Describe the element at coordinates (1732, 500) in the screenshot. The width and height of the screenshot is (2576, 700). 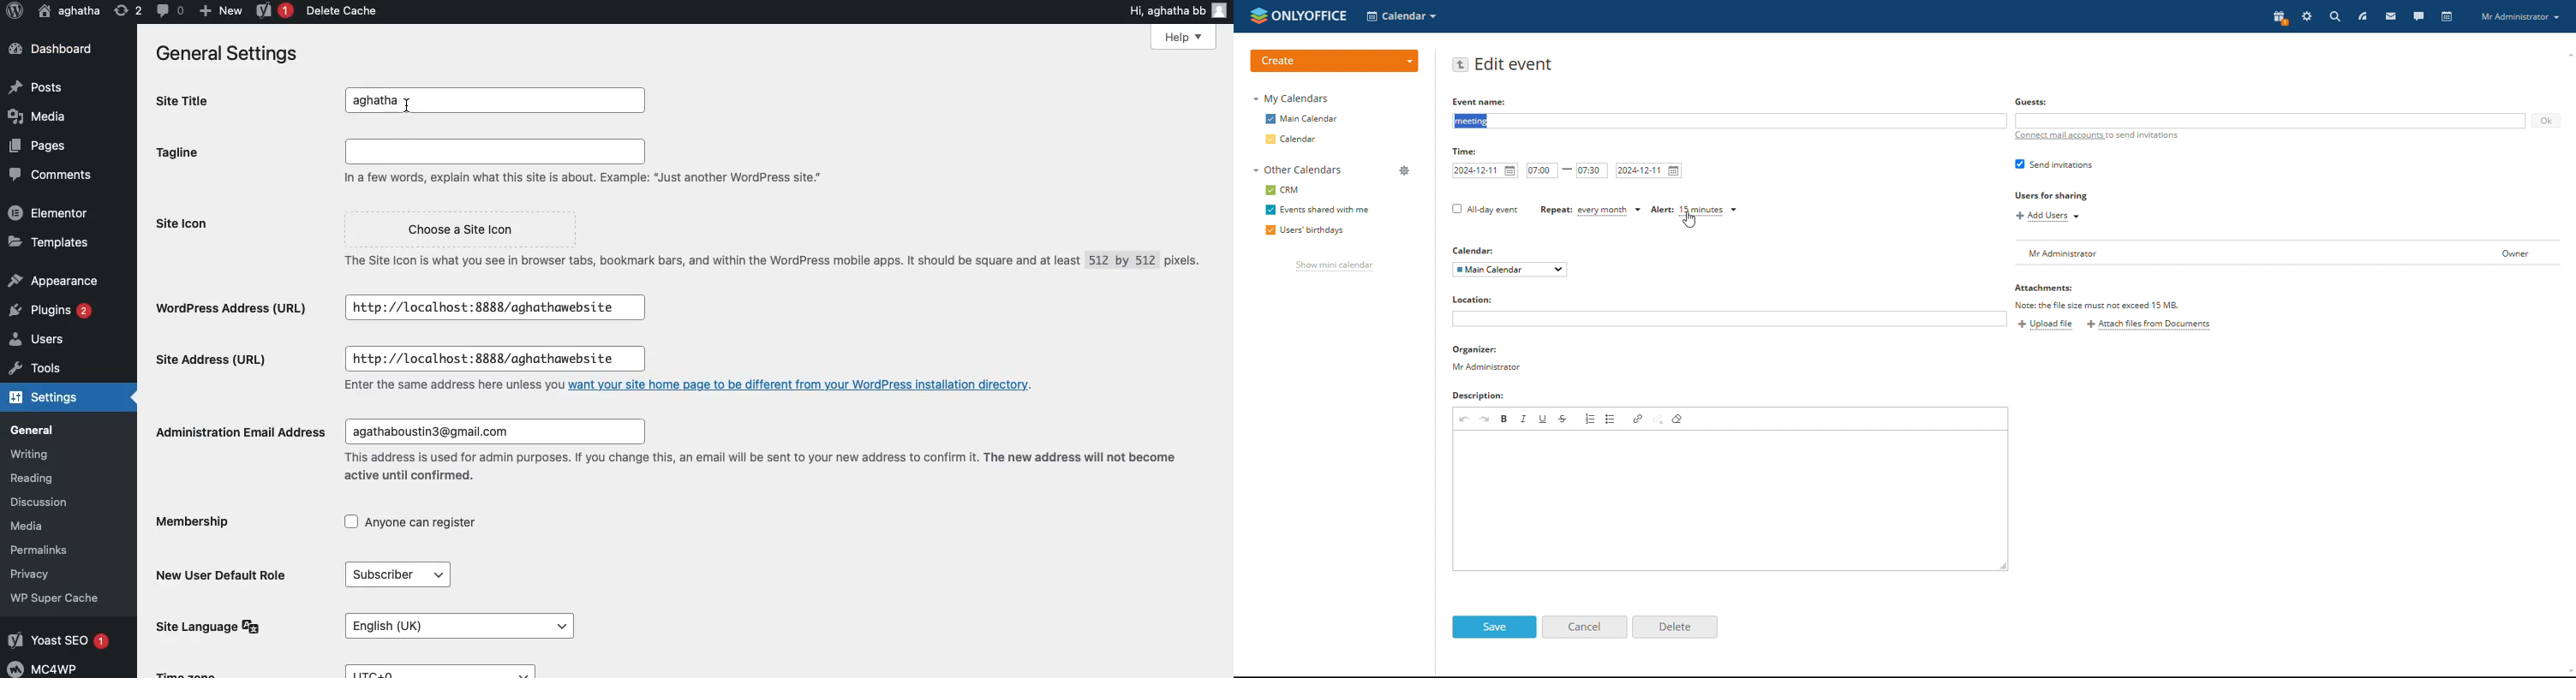
I see `add description` at that location.